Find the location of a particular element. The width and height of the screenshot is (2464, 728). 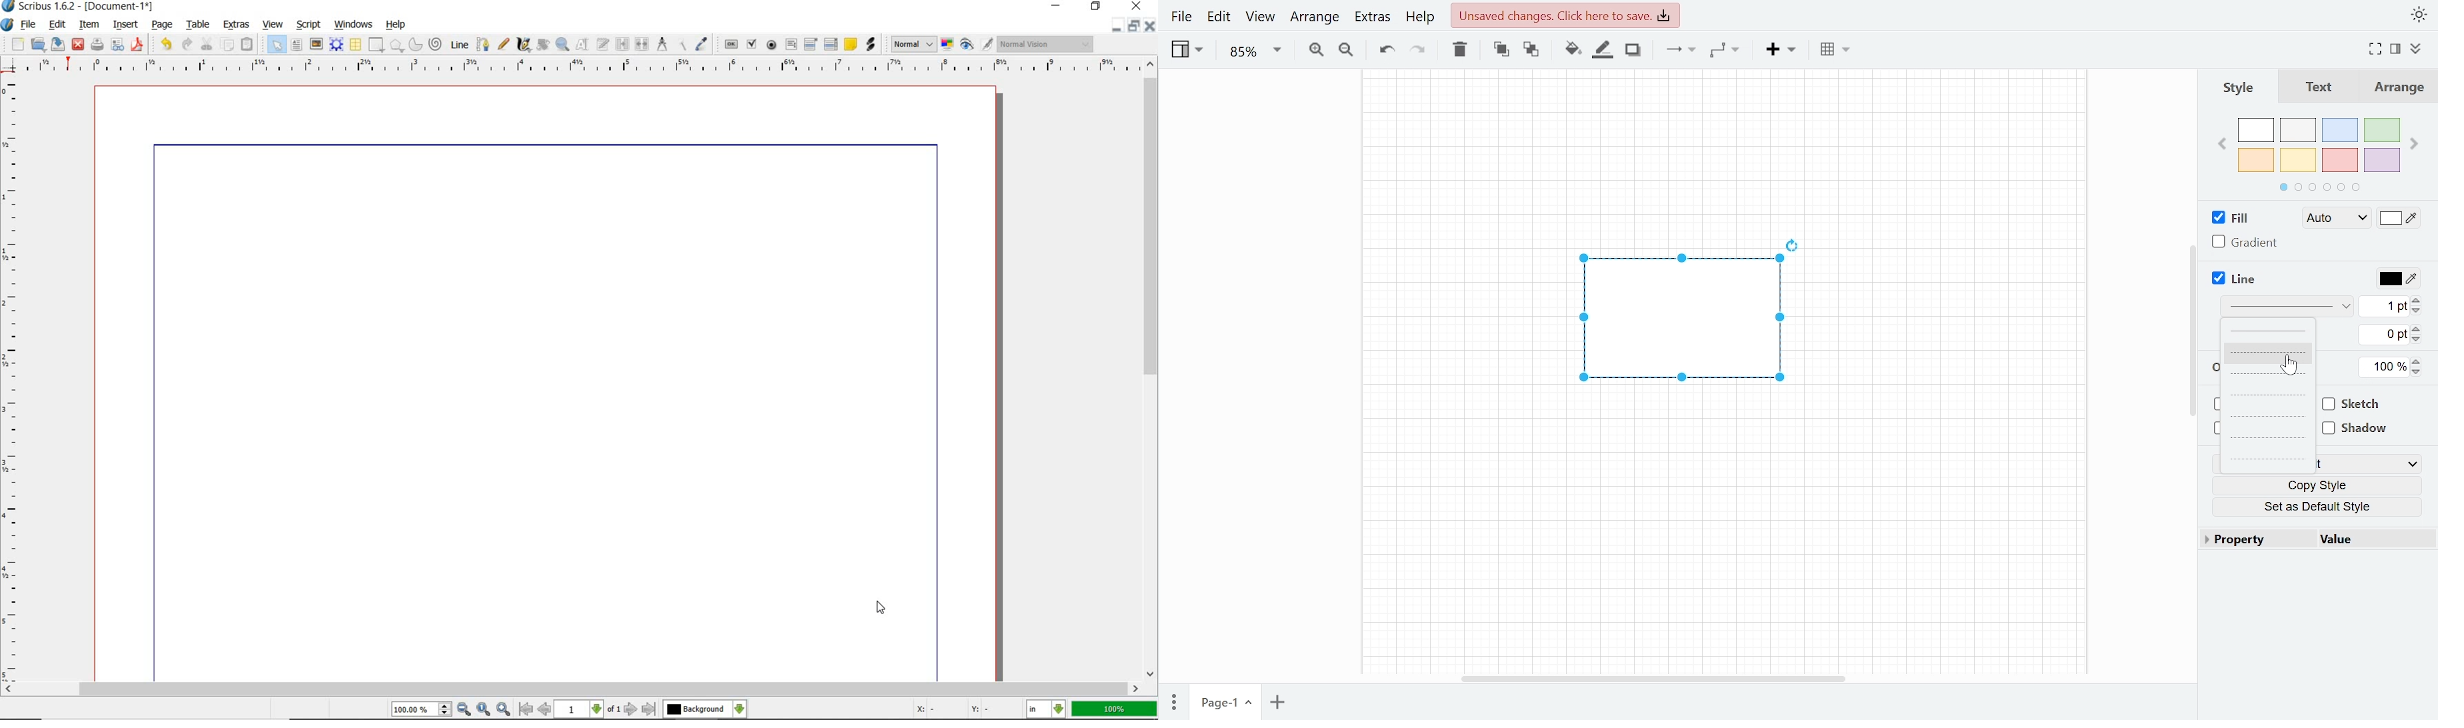

edit is located at coordinates (58, 24).